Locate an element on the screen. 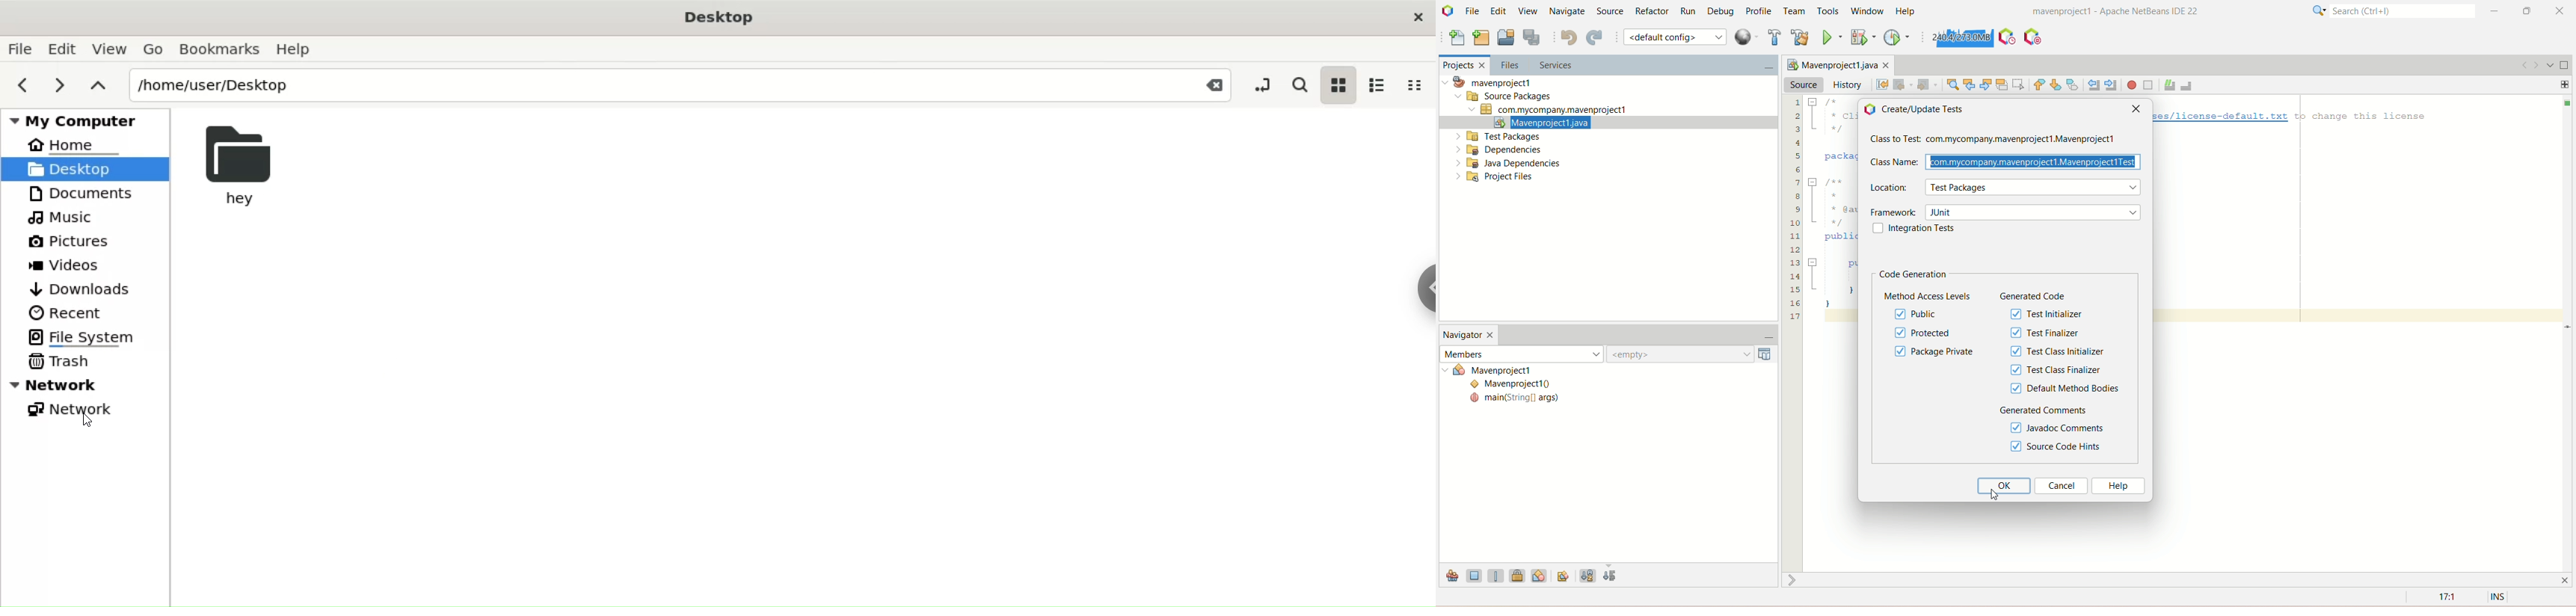  debug is located at coordinates (1724, 12).